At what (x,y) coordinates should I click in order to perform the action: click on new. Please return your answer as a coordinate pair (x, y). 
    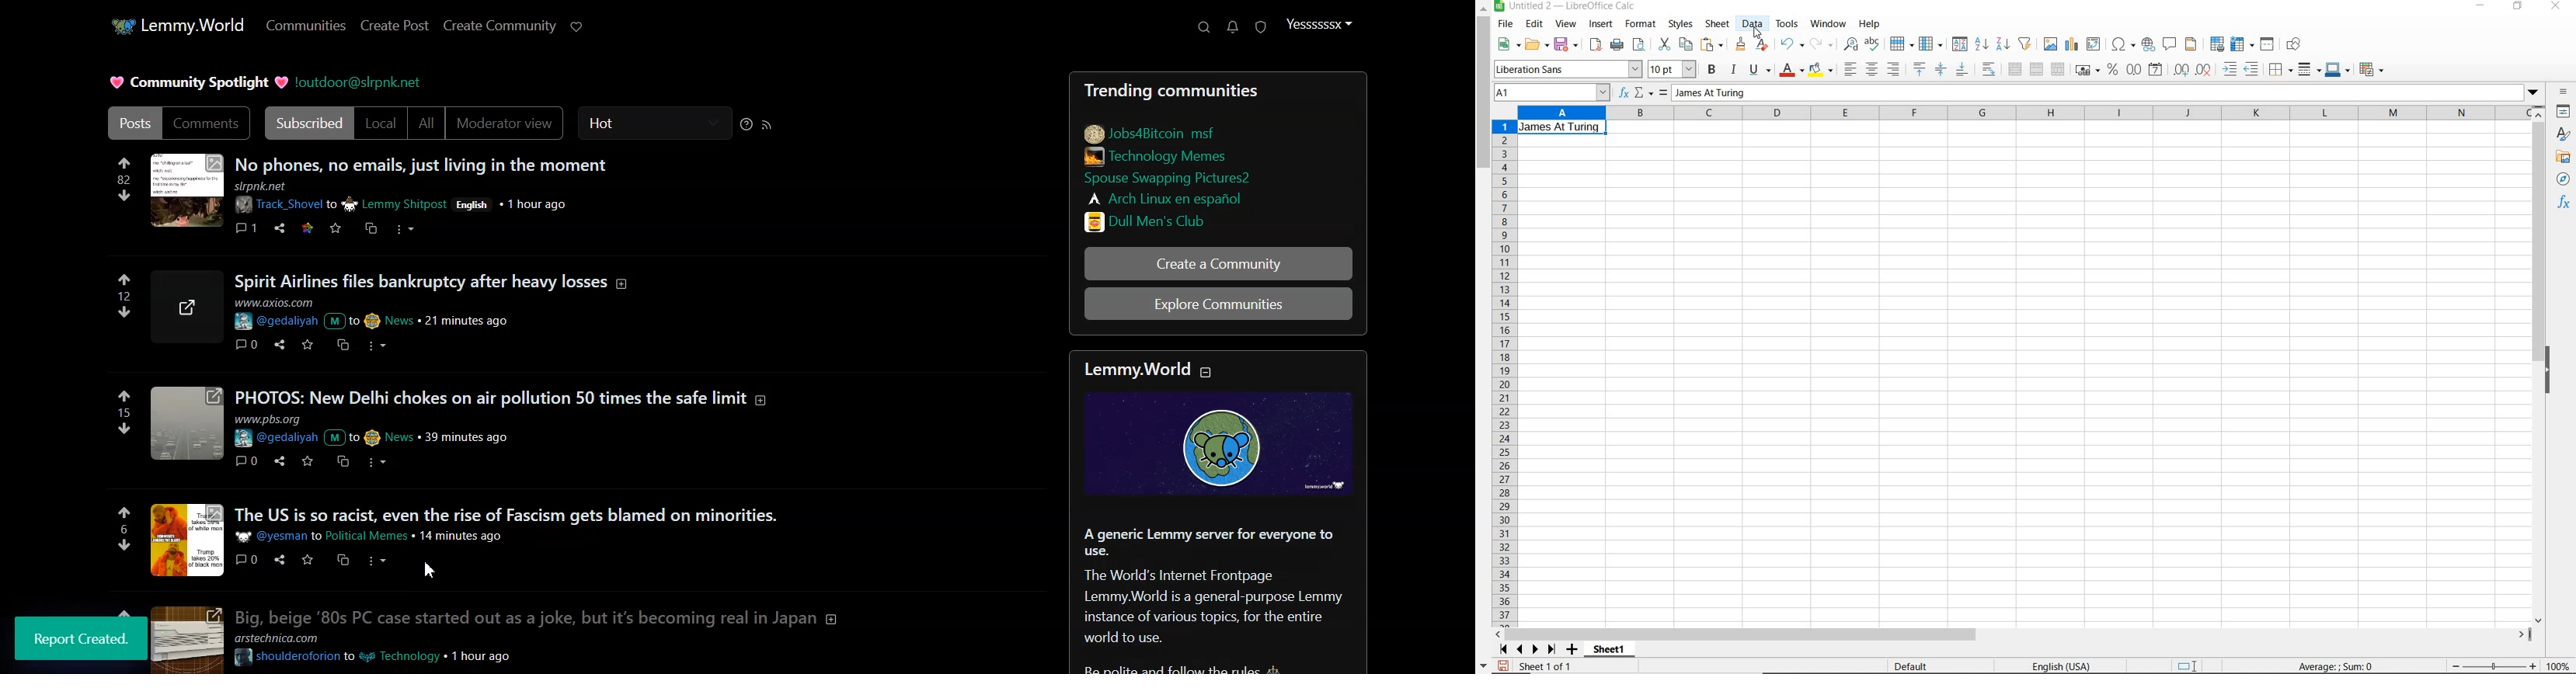
    Looking at the image, I should click on (1508, 45).